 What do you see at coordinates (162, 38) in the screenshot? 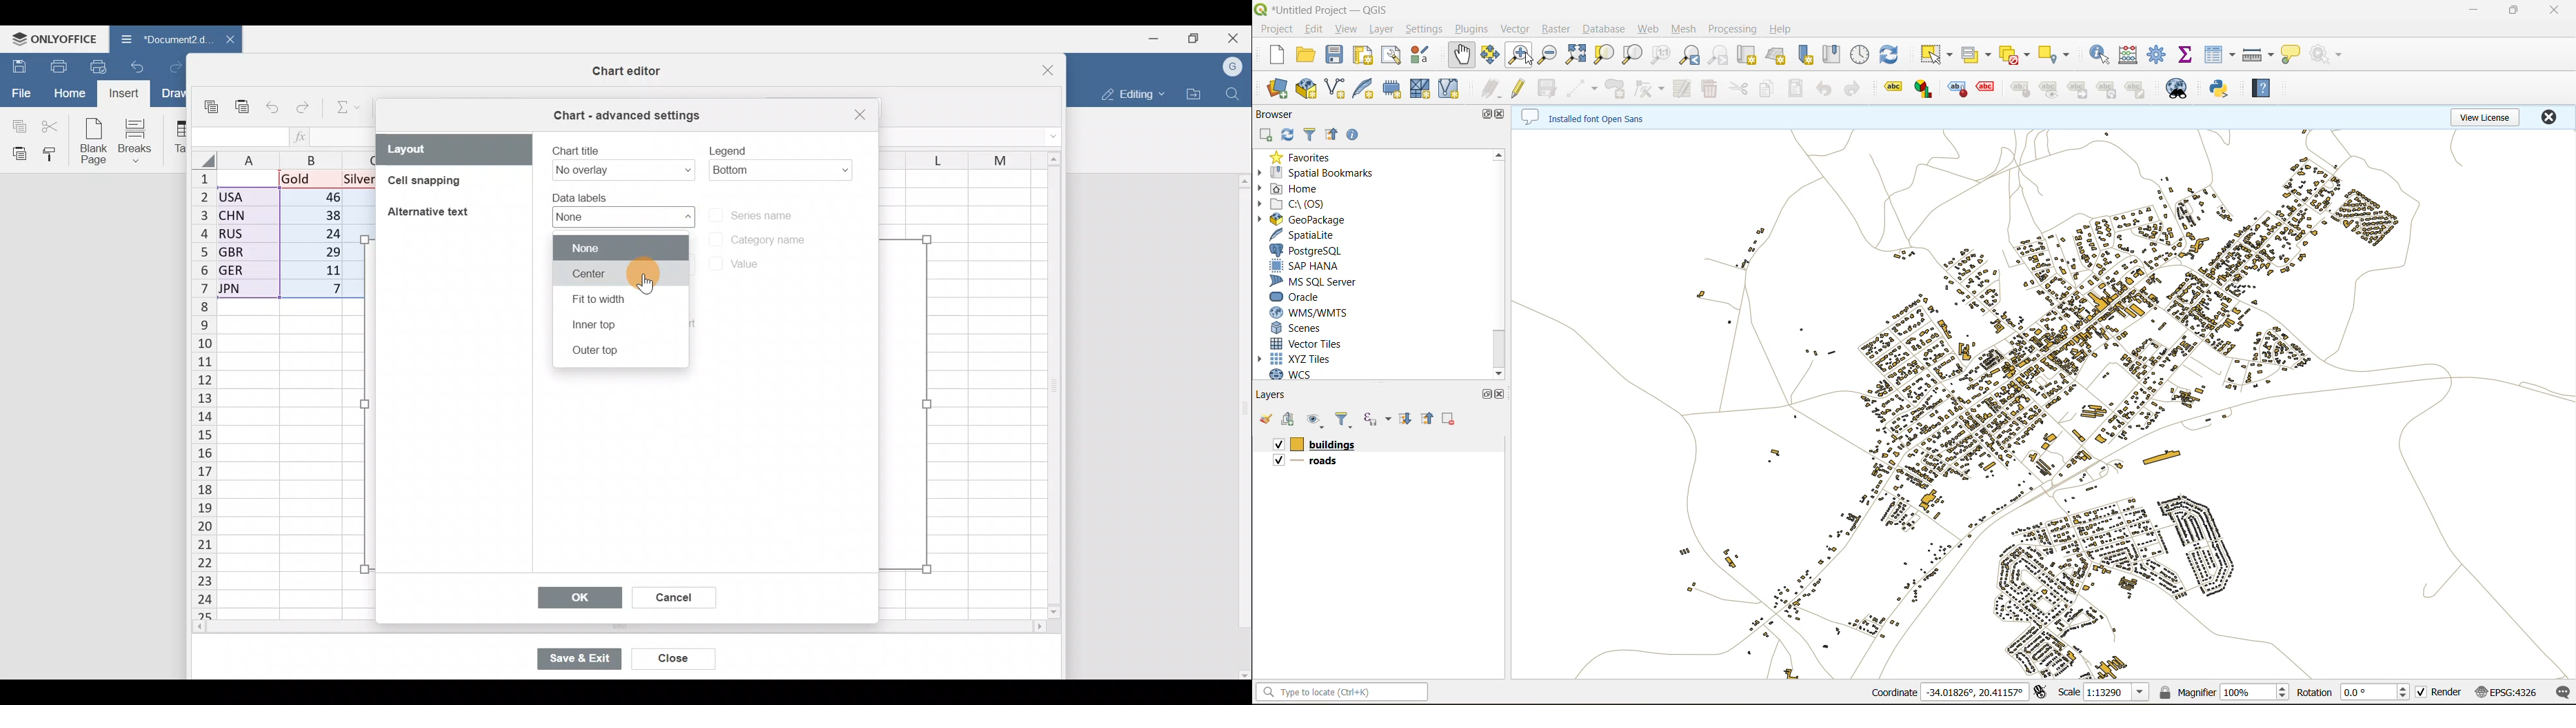
I see `Document name` at bounding box center [162, 38].